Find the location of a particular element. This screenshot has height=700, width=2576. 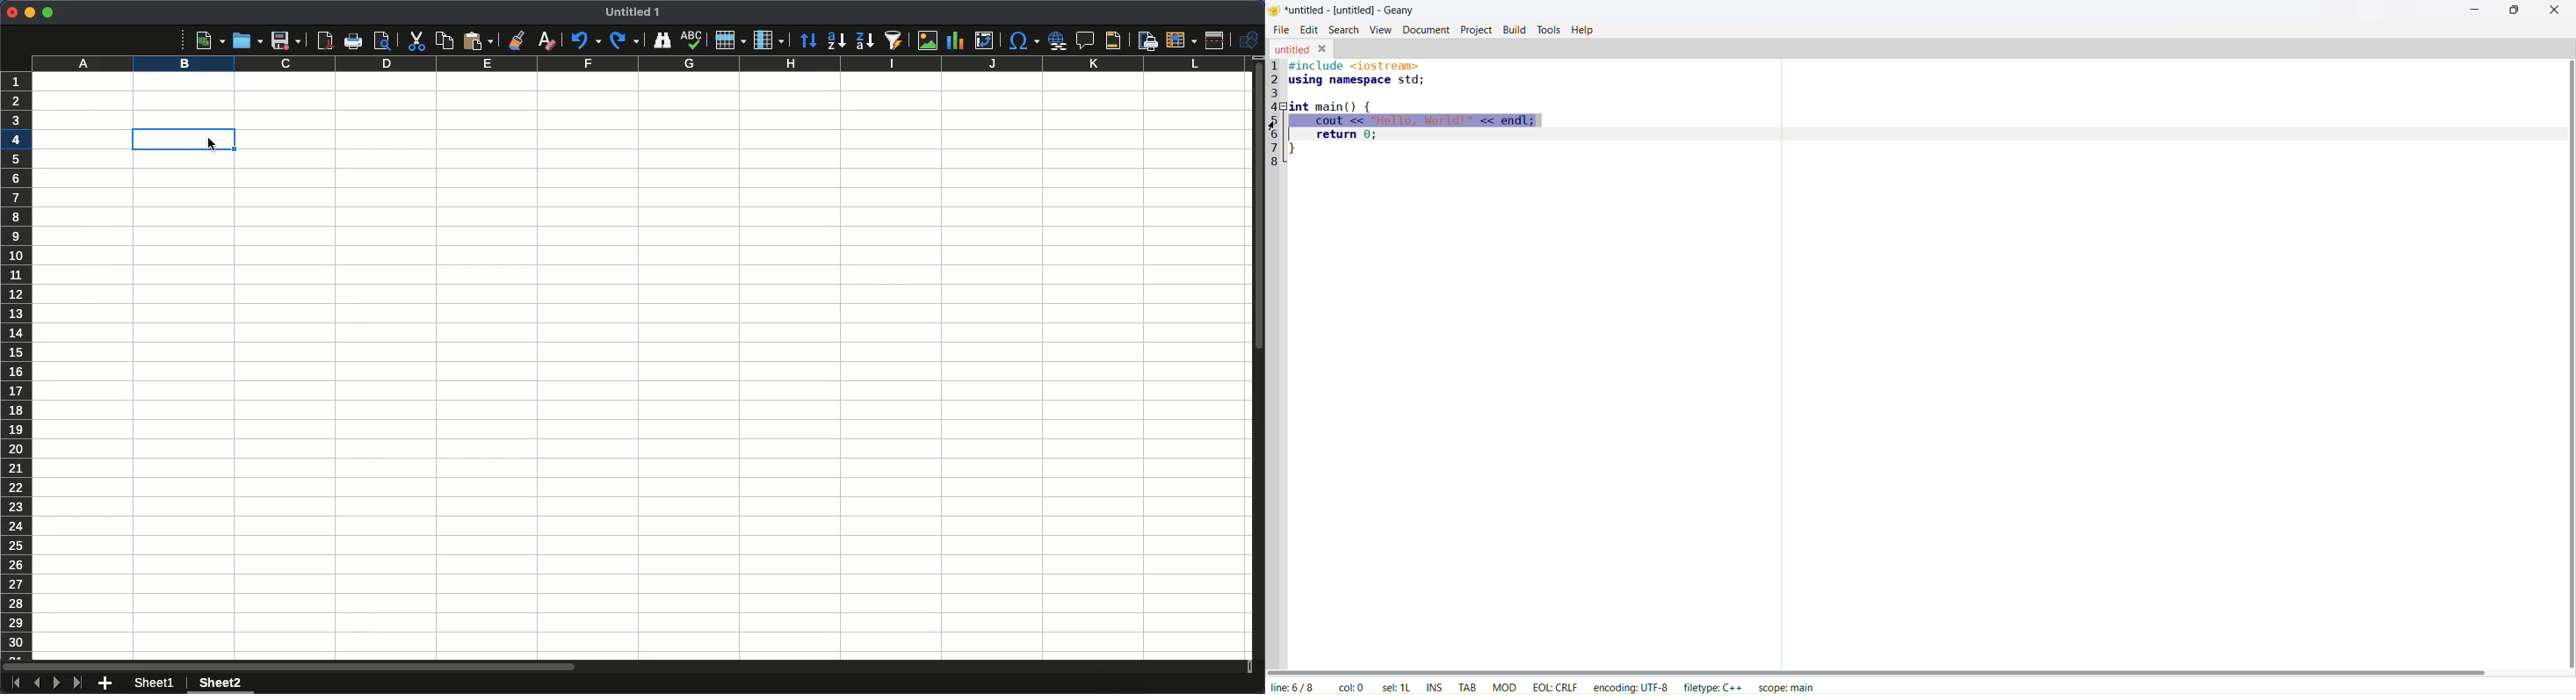

7 } is located at coordinates (1297, 149).